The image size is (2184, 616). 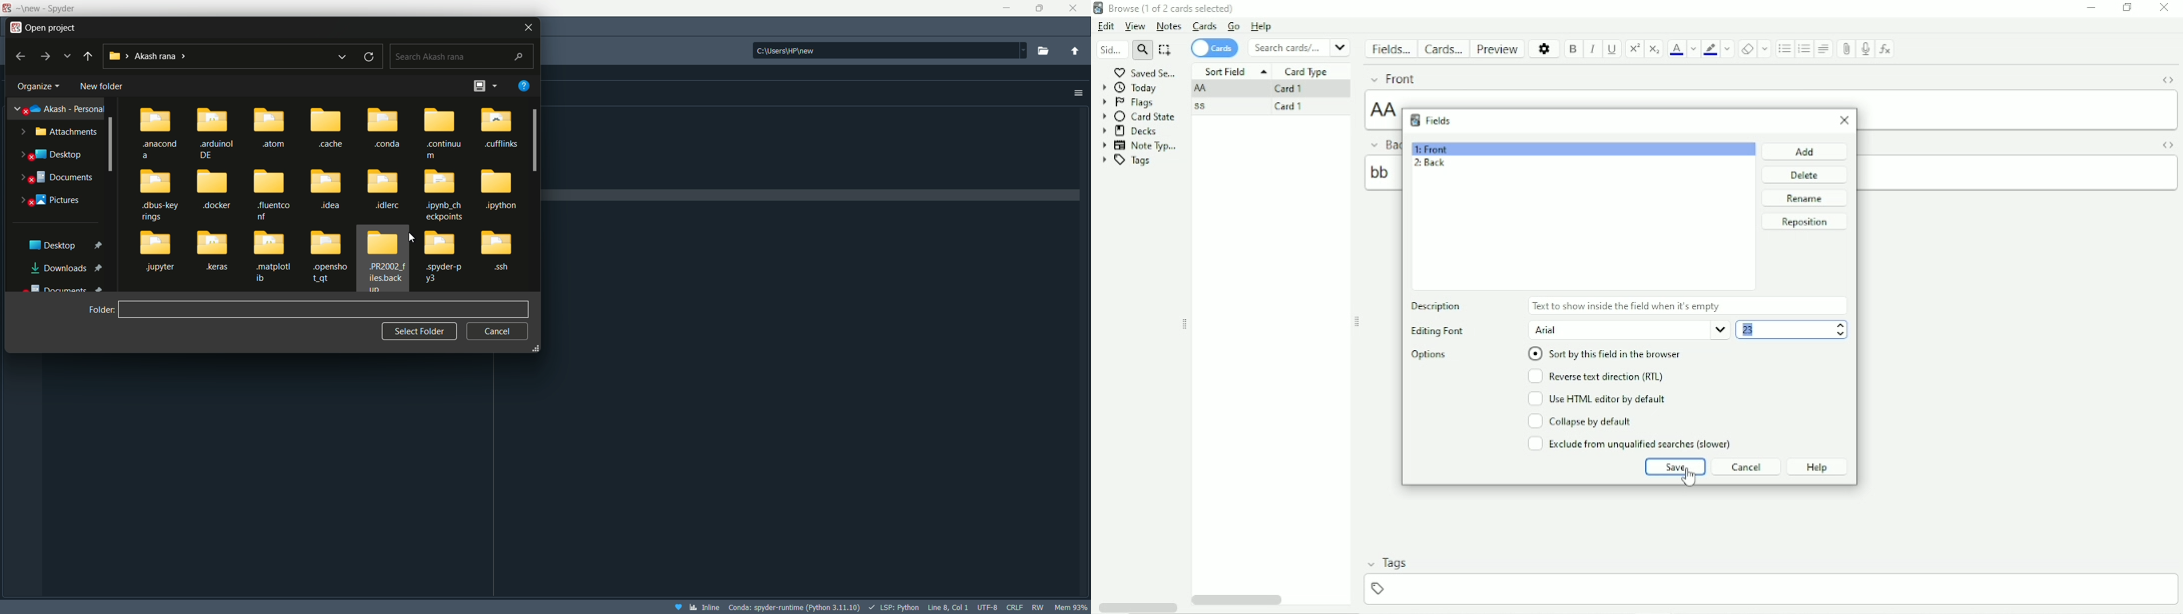 I want to click on app logo, so click(x=15, y=26).